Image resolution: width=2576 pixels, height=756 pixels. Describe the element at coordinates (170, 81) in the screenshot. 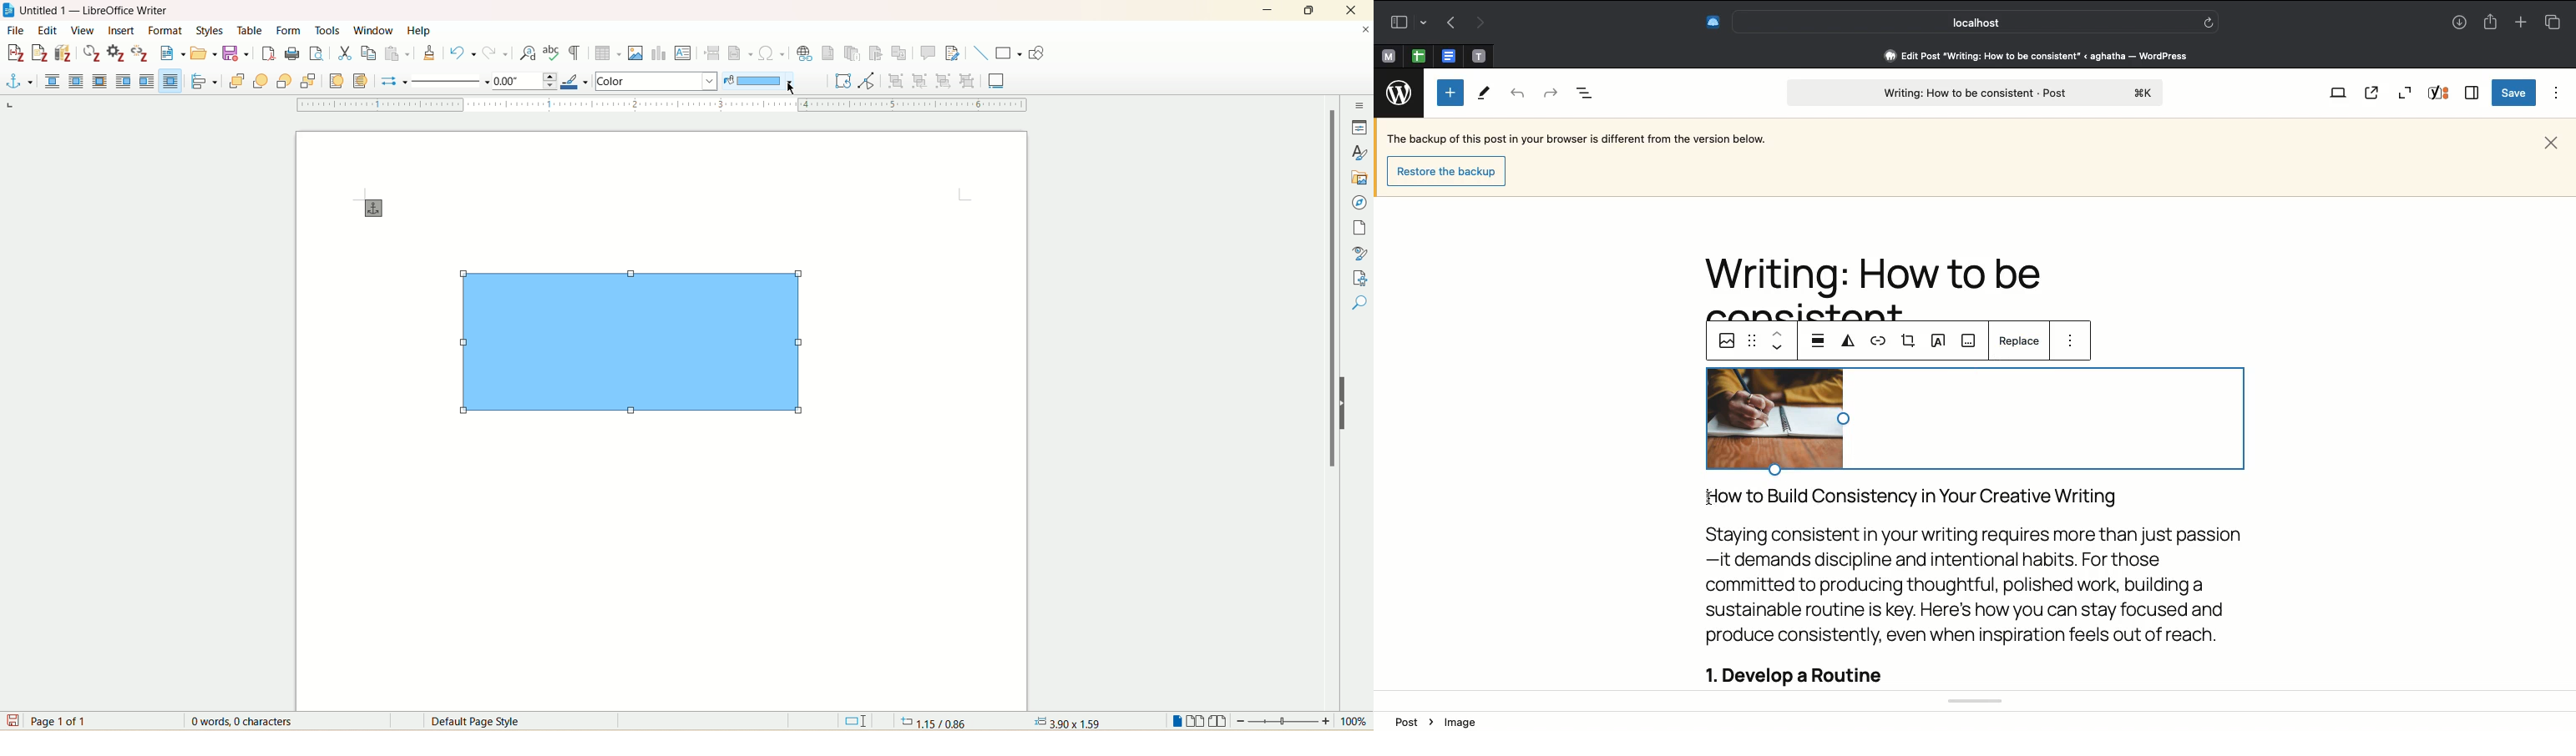

I see `through` at that location.